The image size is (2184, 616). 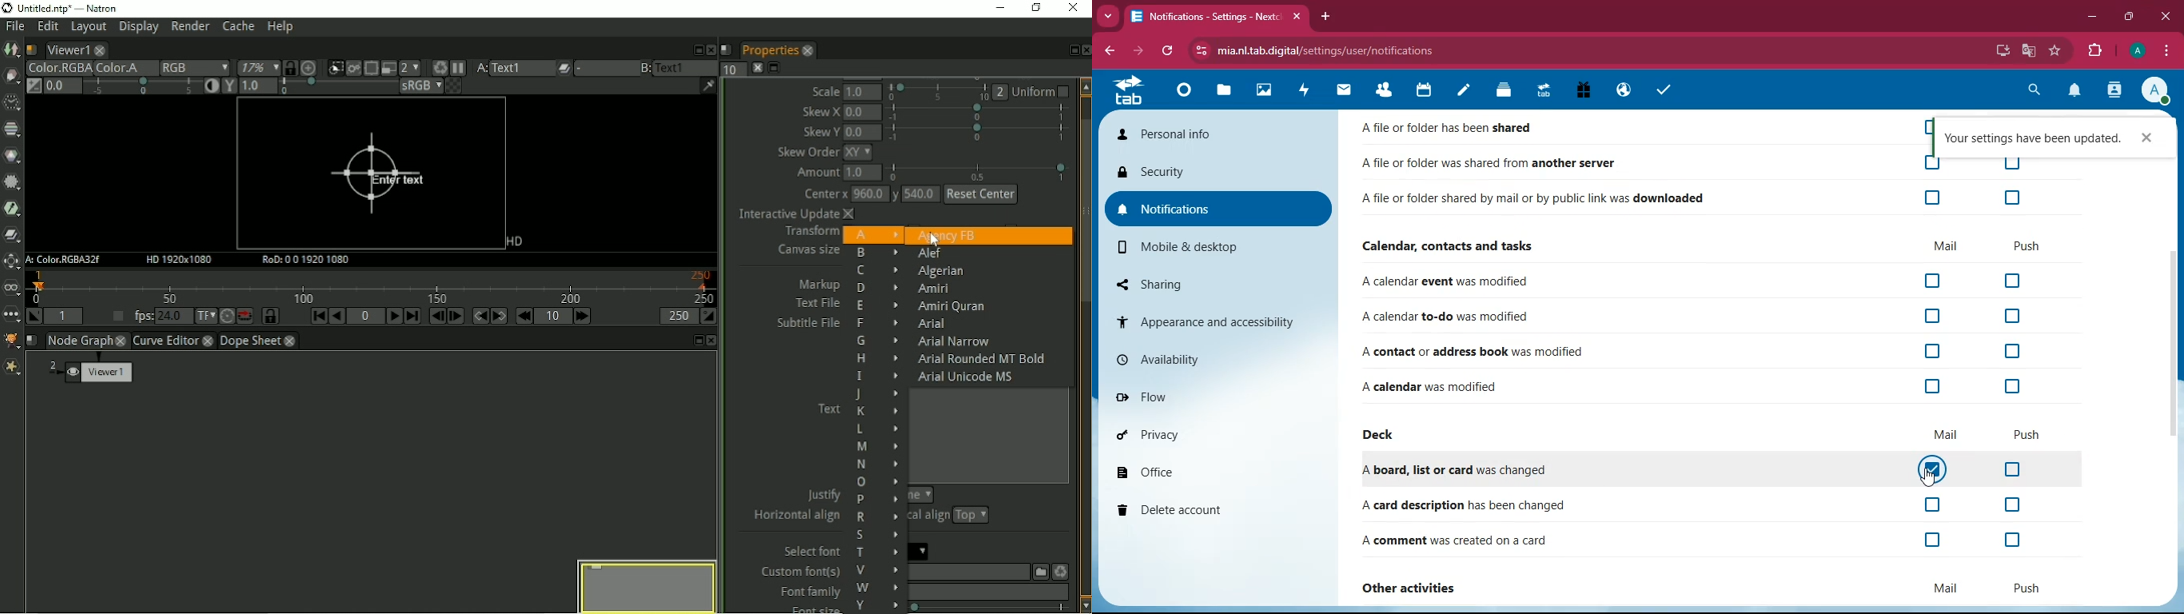 I want to click on B, so click(x=644, y=68).